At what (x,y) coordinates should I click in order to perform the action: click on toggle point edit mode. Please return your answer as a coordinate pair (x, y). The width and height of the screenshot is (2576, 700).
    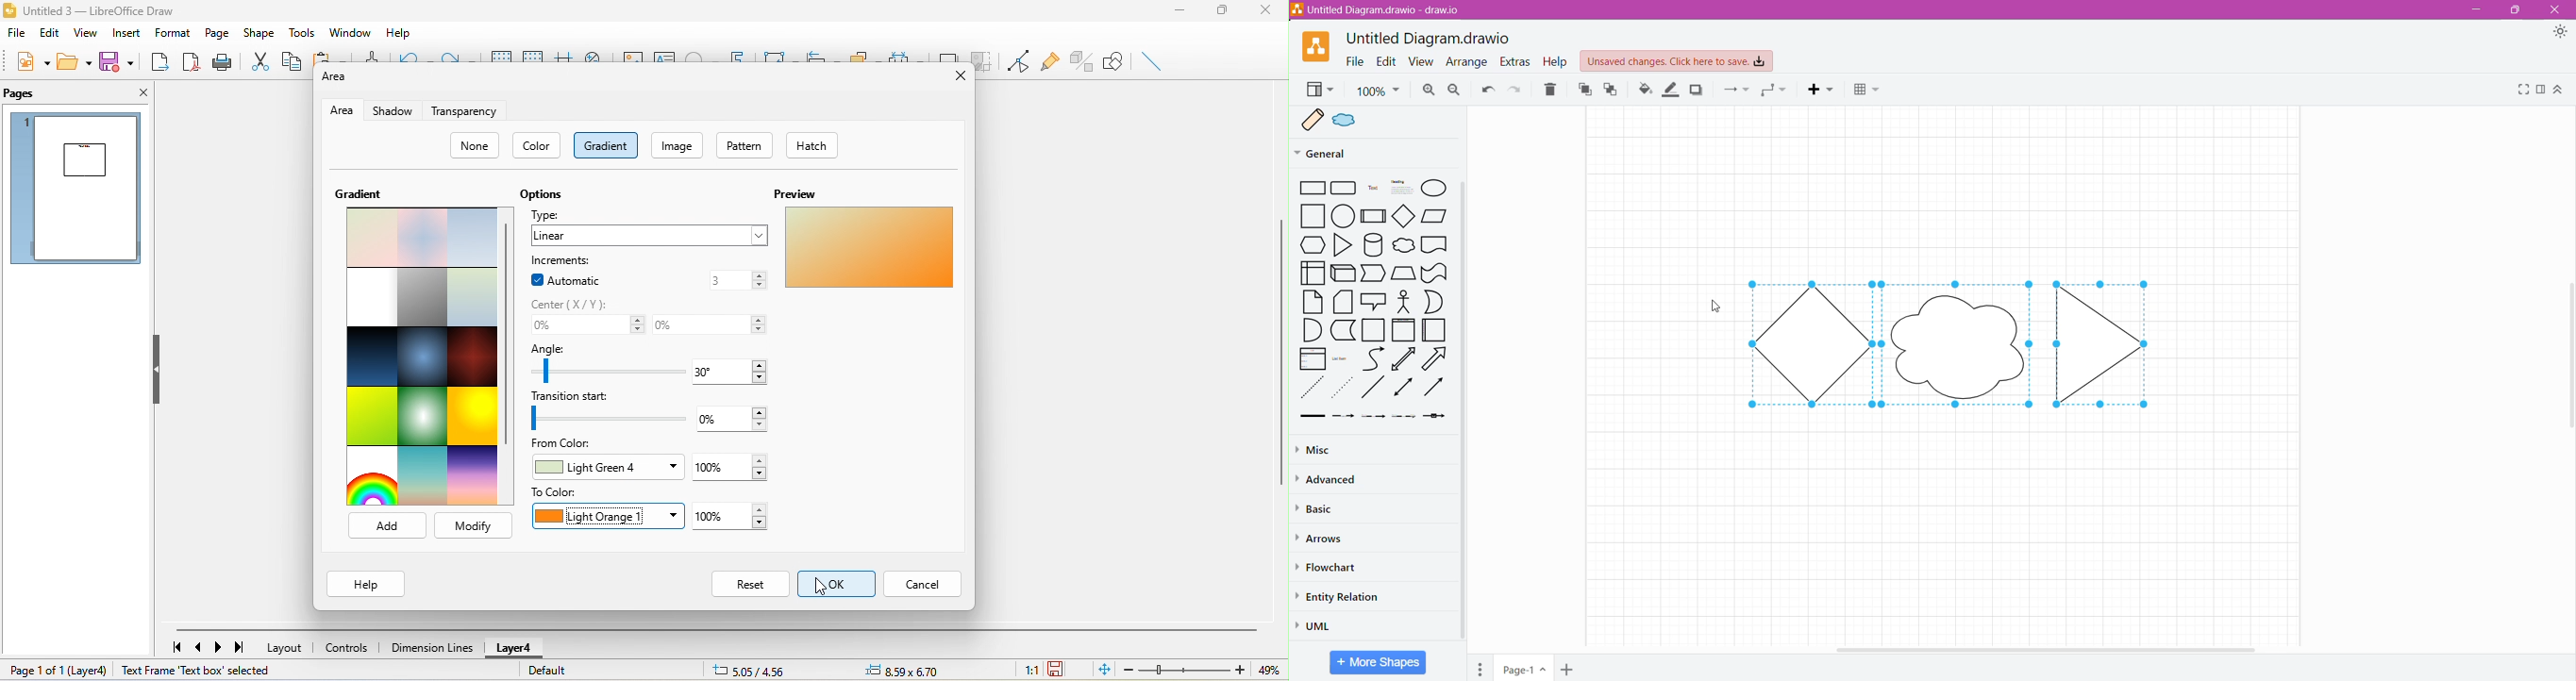
    Looking at the image, I should click on (1019, 61).